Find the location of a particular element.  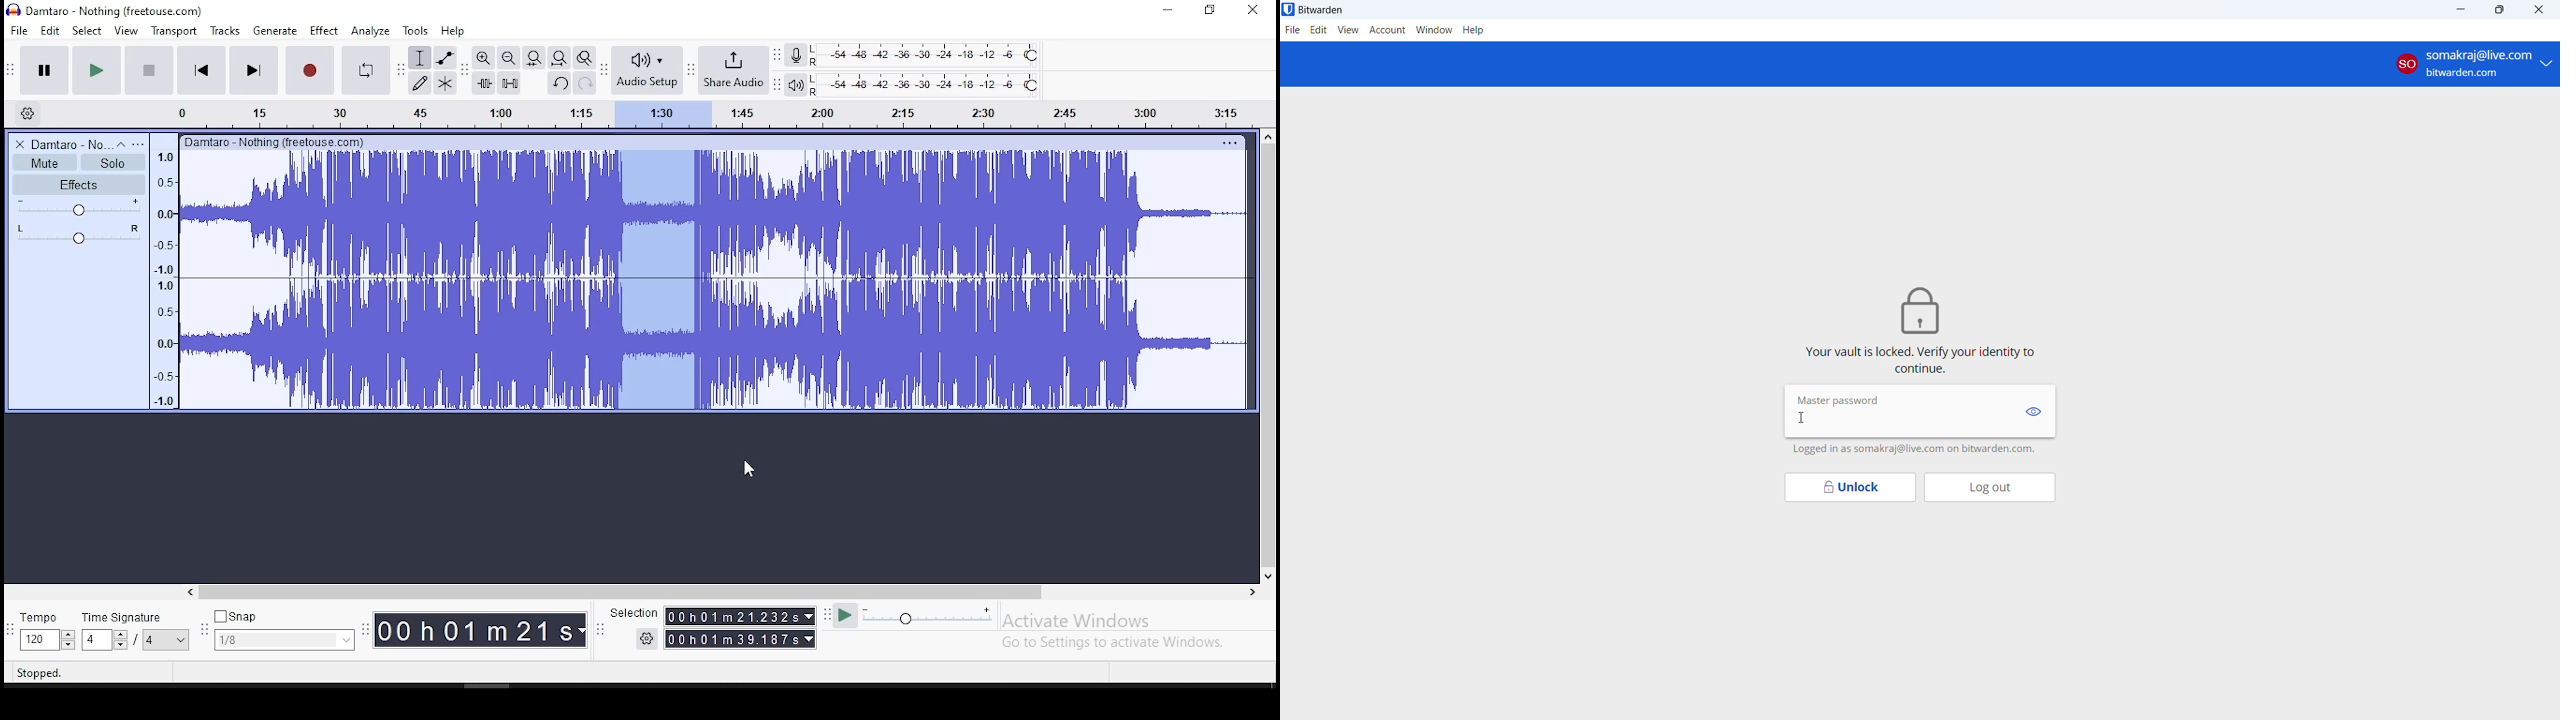

redo is located at coordinates (585, 82).